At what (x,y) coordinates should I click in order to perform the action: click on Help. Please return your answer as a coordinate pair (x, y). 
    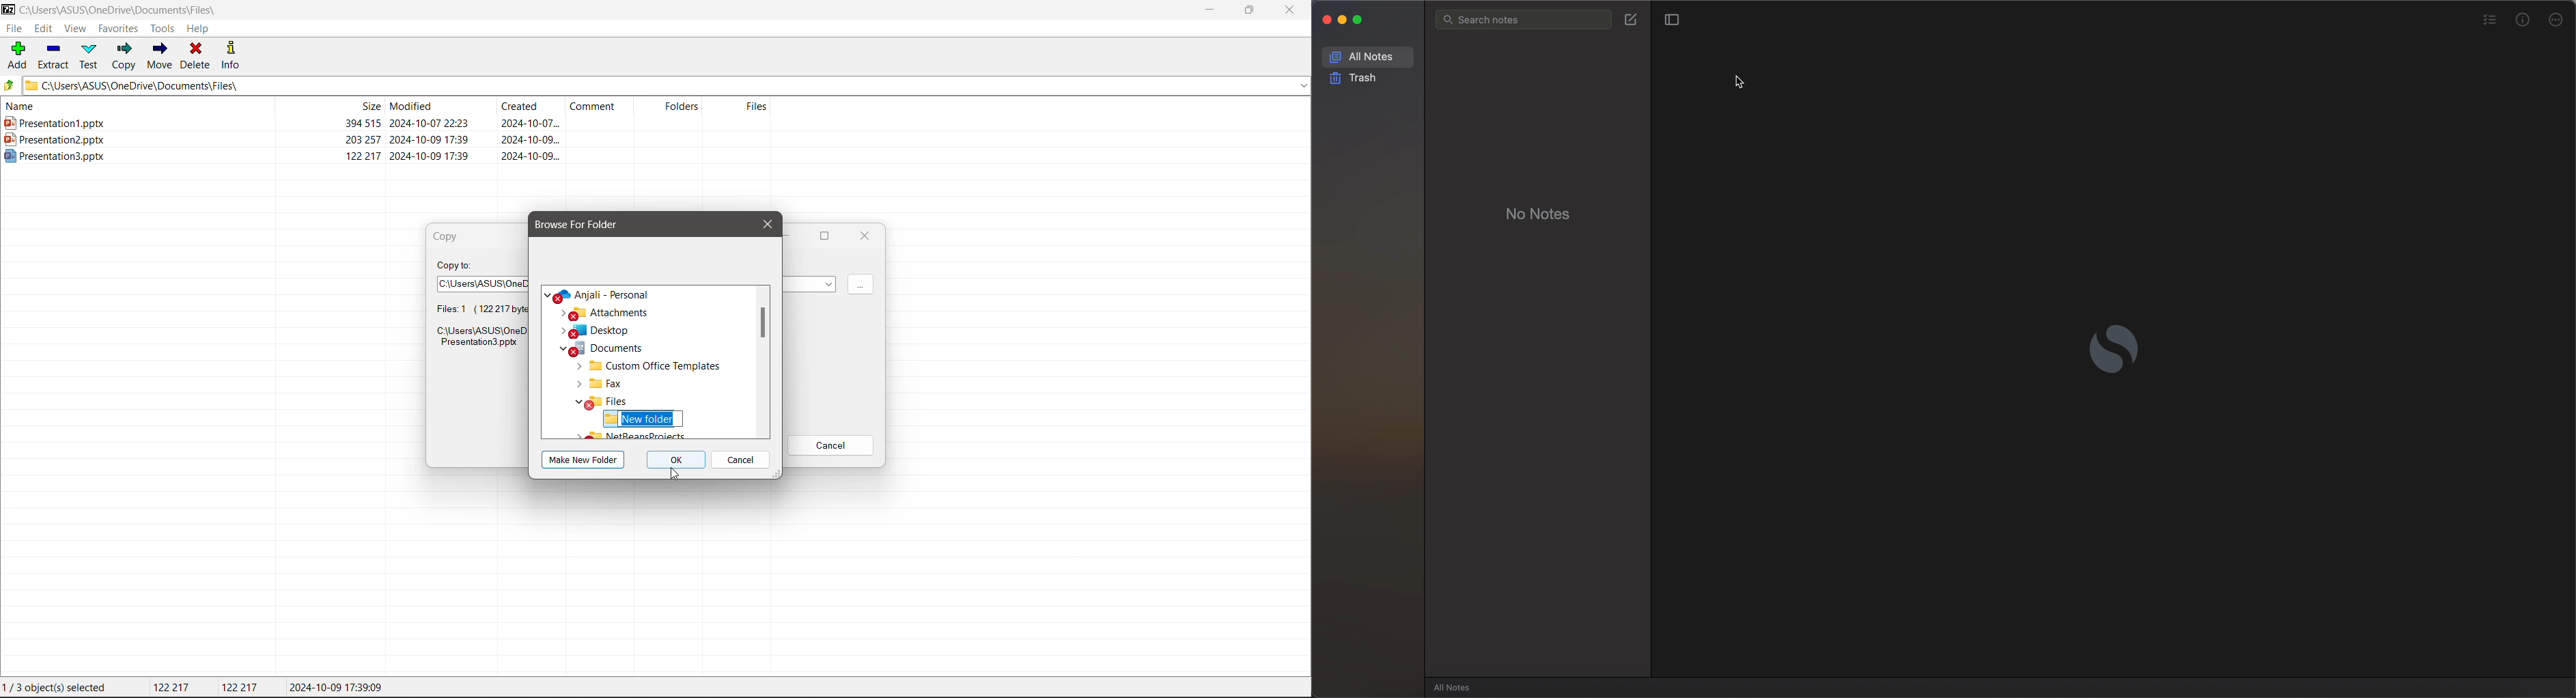
    Looking at the image, I should click on (199, 29).